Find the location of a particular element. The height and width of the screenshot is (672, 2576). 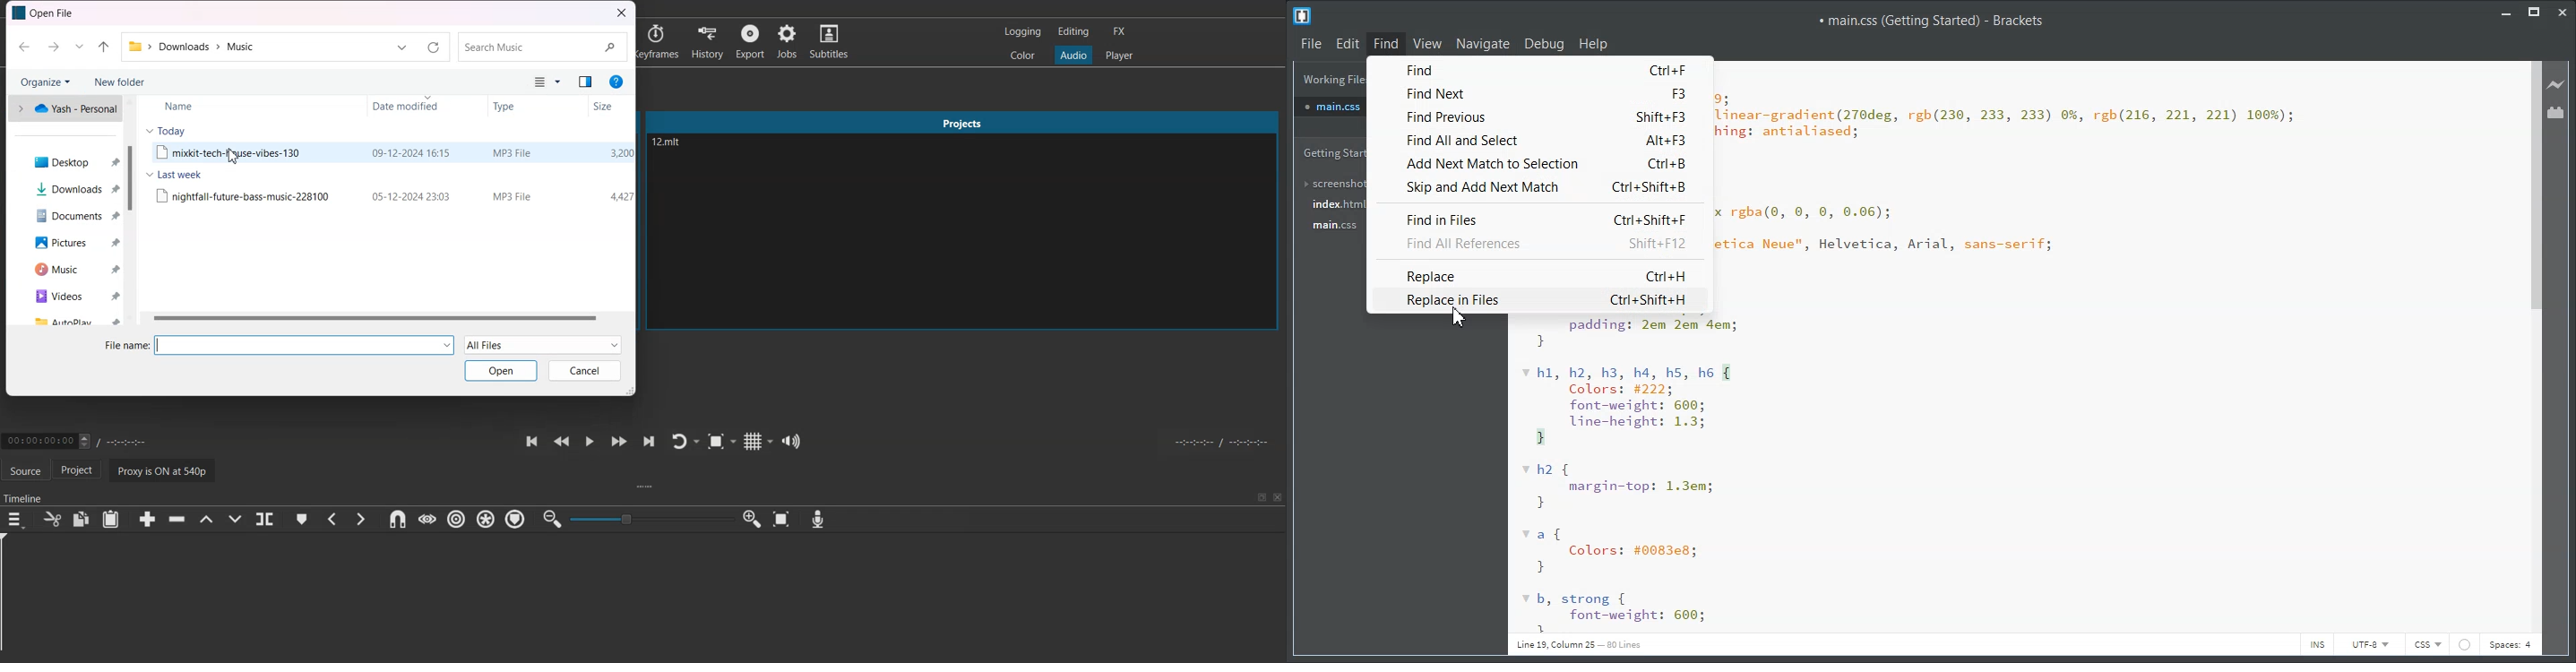

Live Preview is located at coordinates (2556, 85).